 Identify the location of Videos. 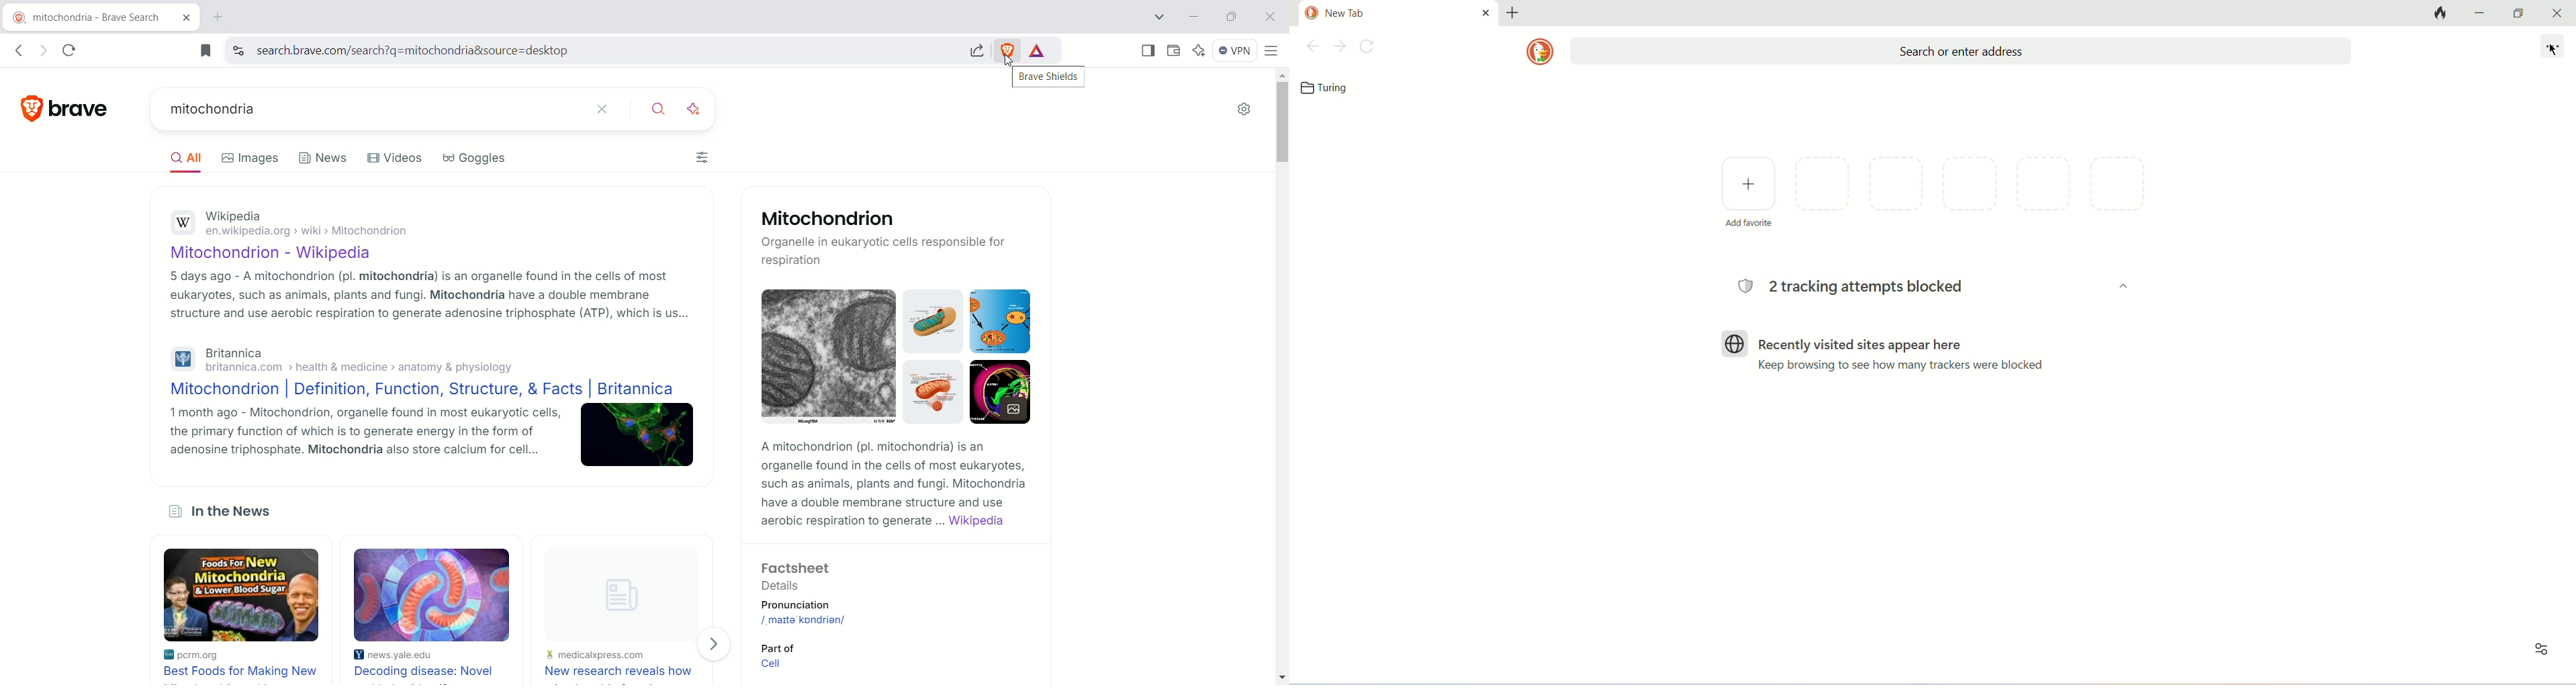
(396, 157).